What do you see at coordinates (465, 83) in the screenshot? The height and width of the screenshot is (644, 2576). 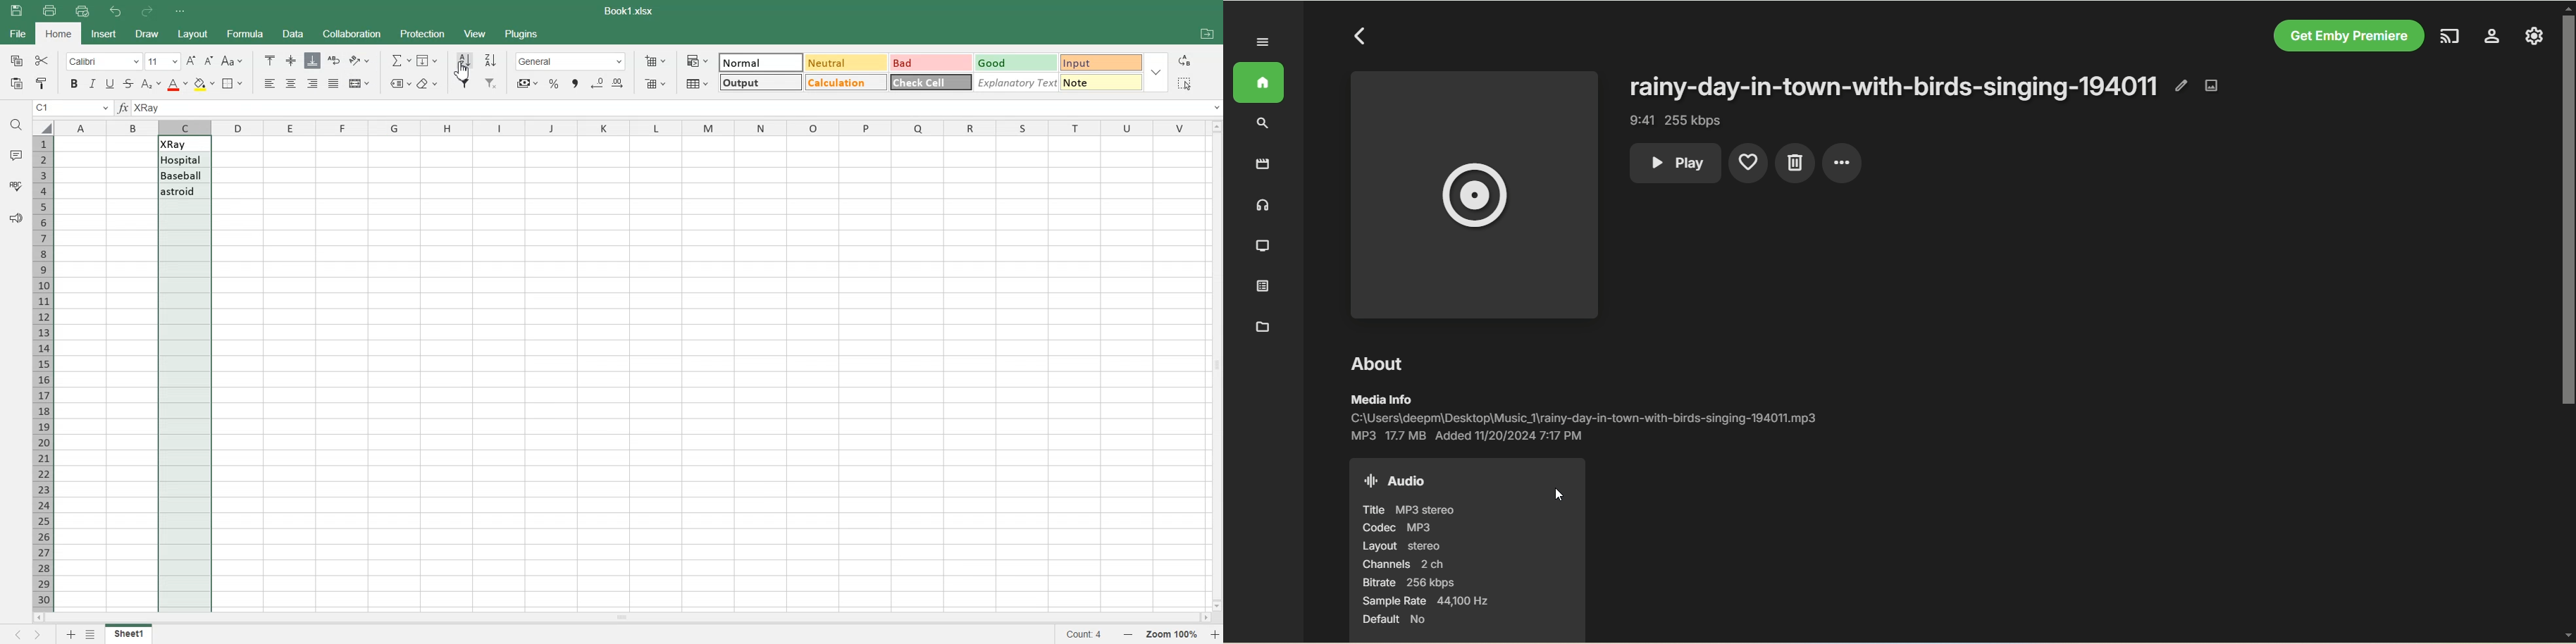 I see `Filter` at bounding box center [465, 83].